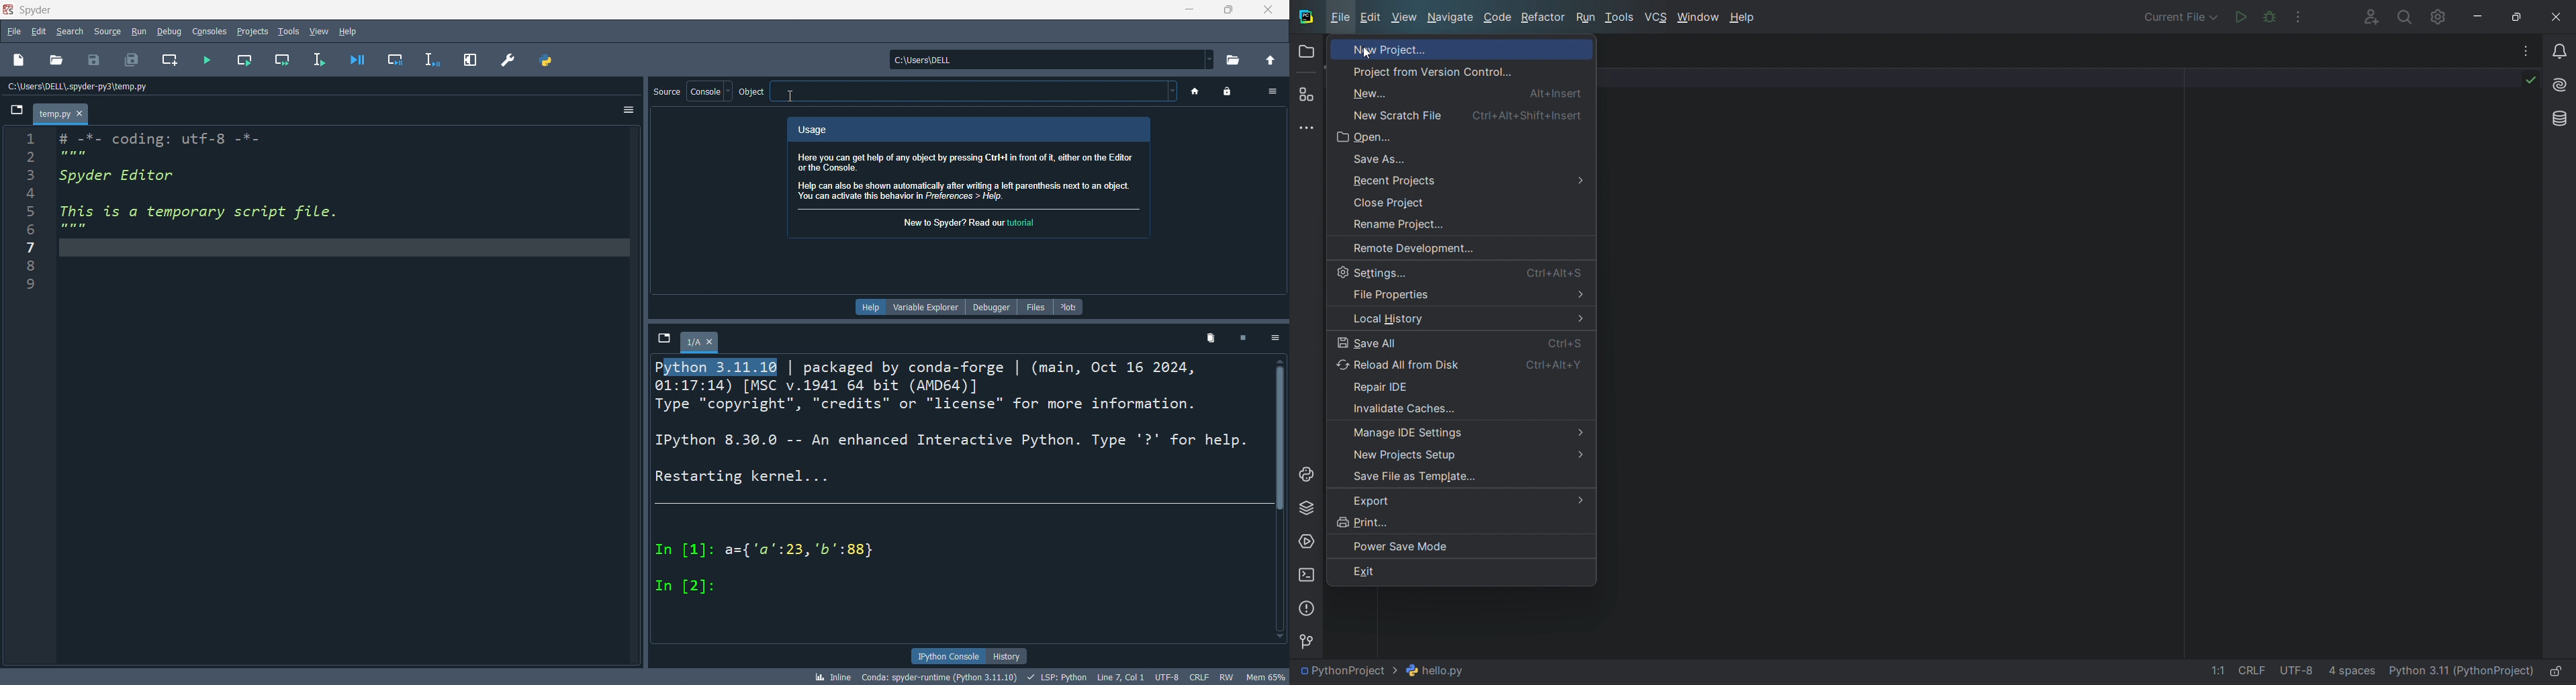 This screenshot has height=700, width=2576. Describe the element at coordinates (60, 111) in the screenshot. I see `temp.py` at that location.